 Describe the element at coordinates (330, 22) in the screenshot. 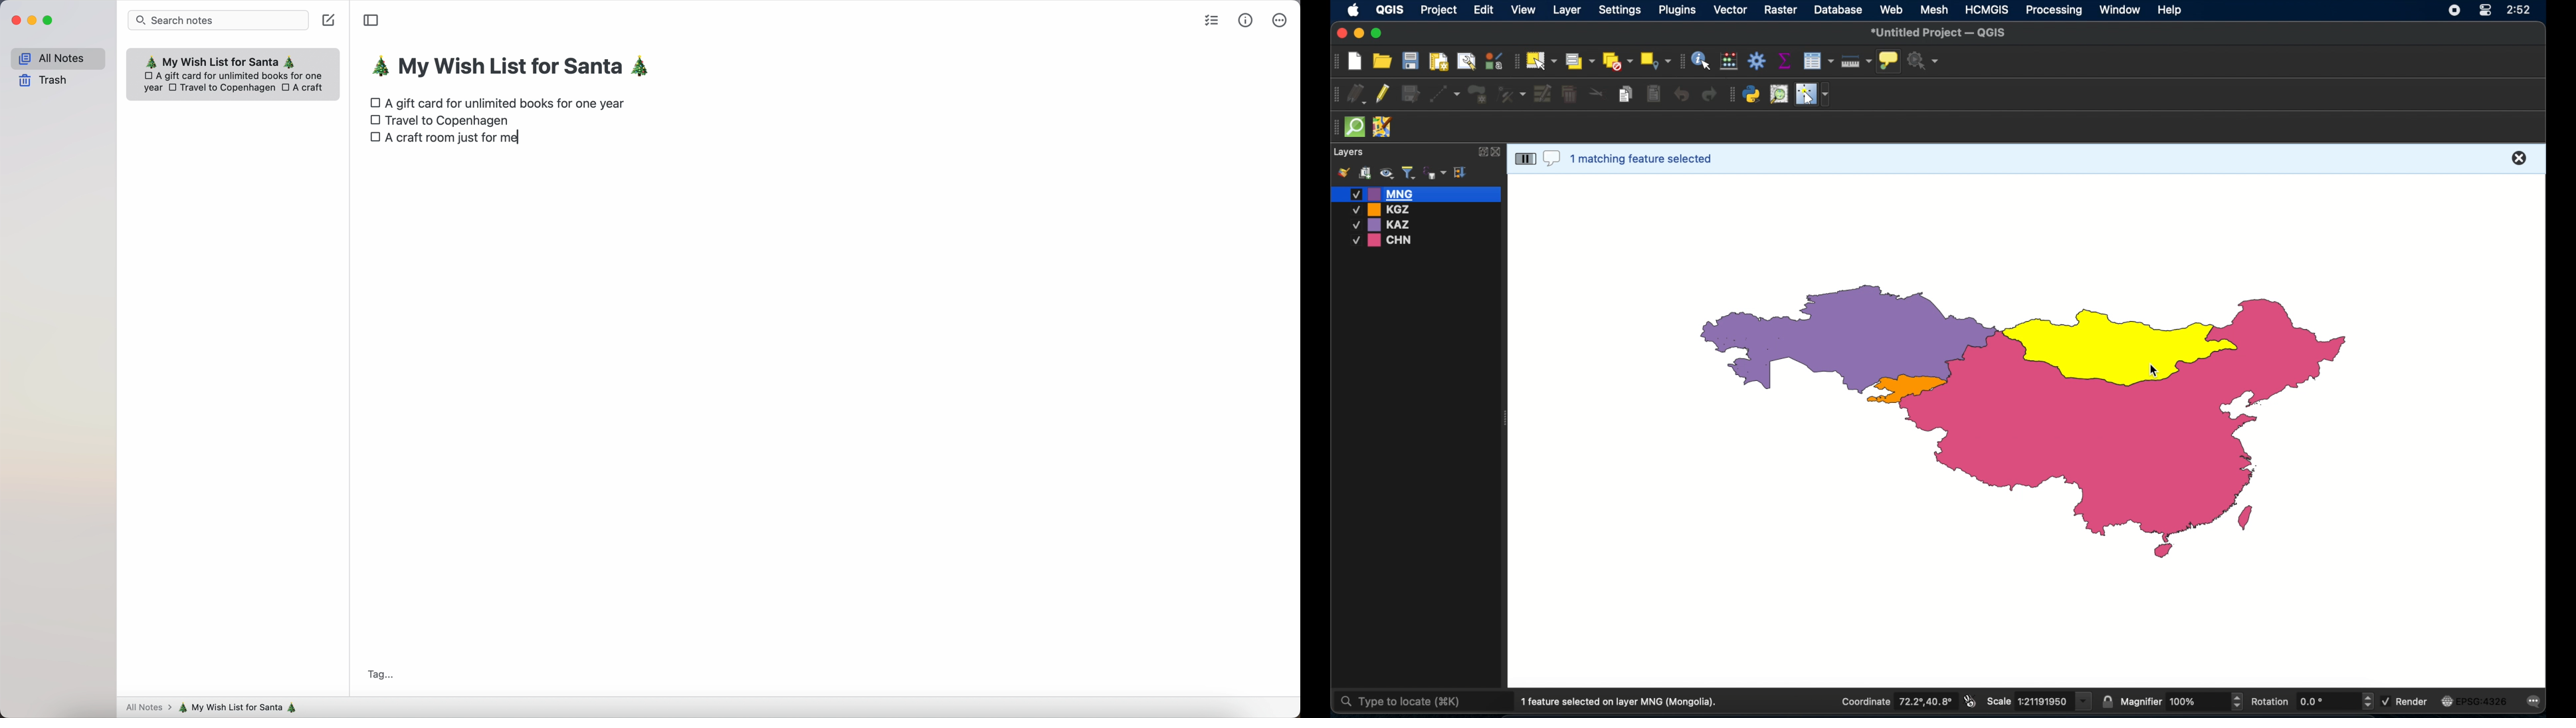

I see `create note` at that location.